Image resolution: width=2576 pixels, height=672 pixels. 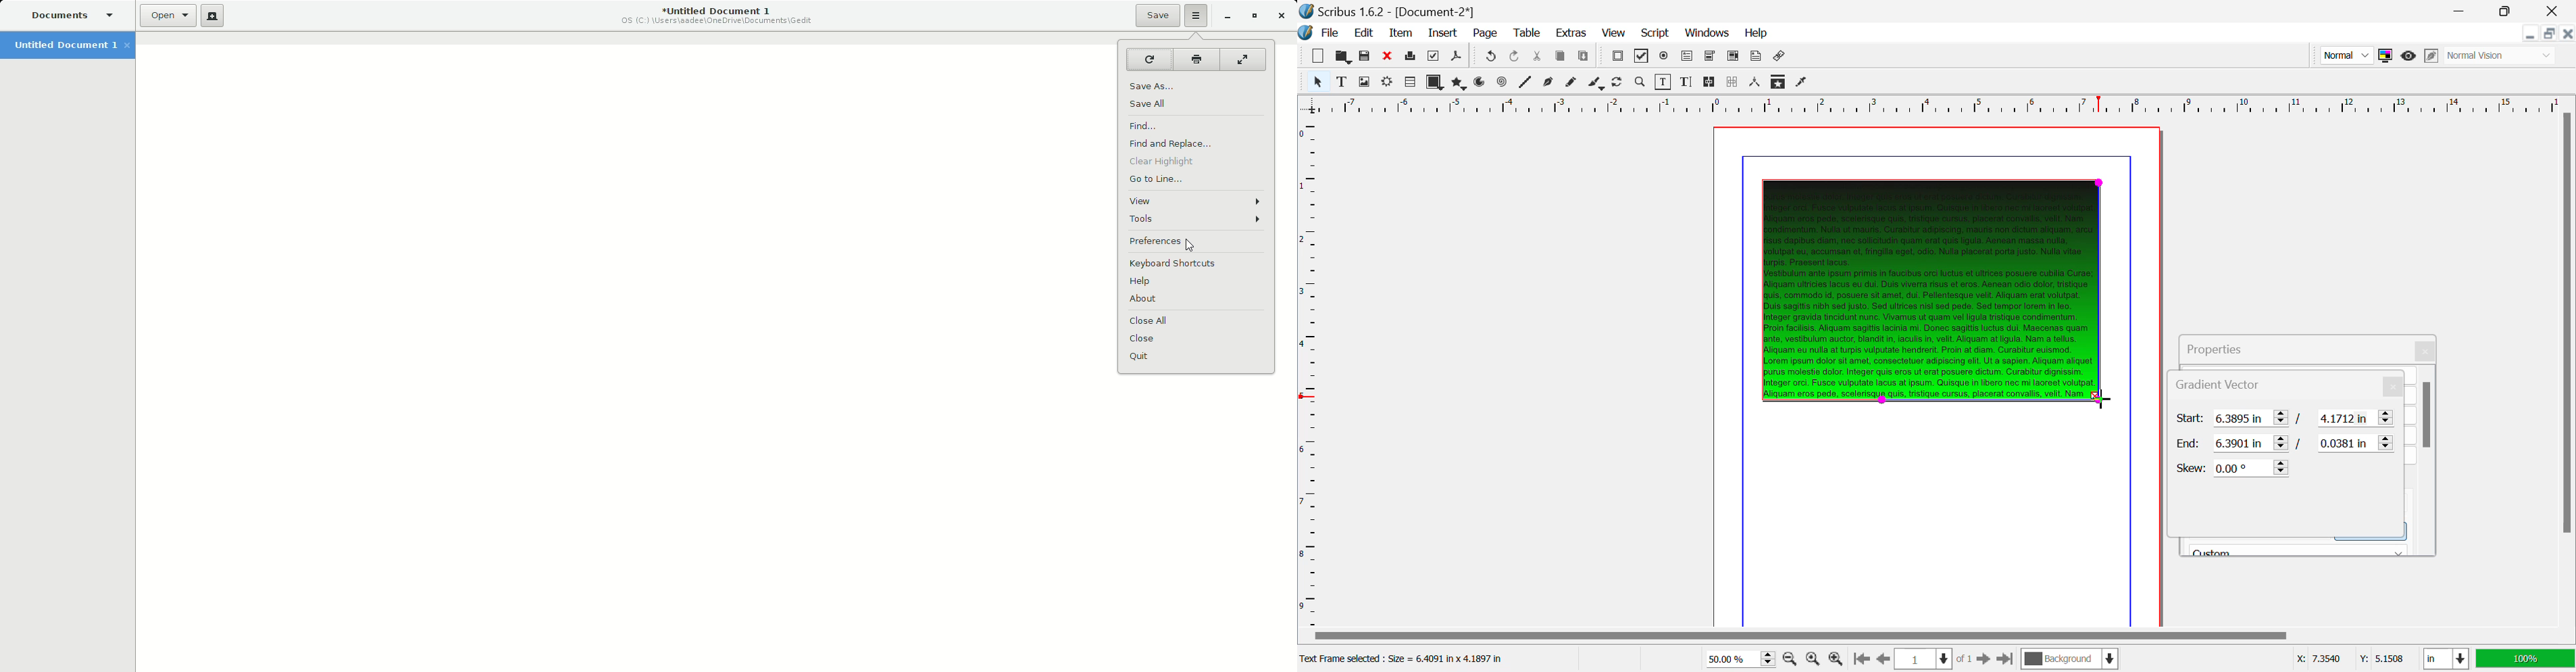 I want to click on Text Annotation, so click(x=1755, y=57).